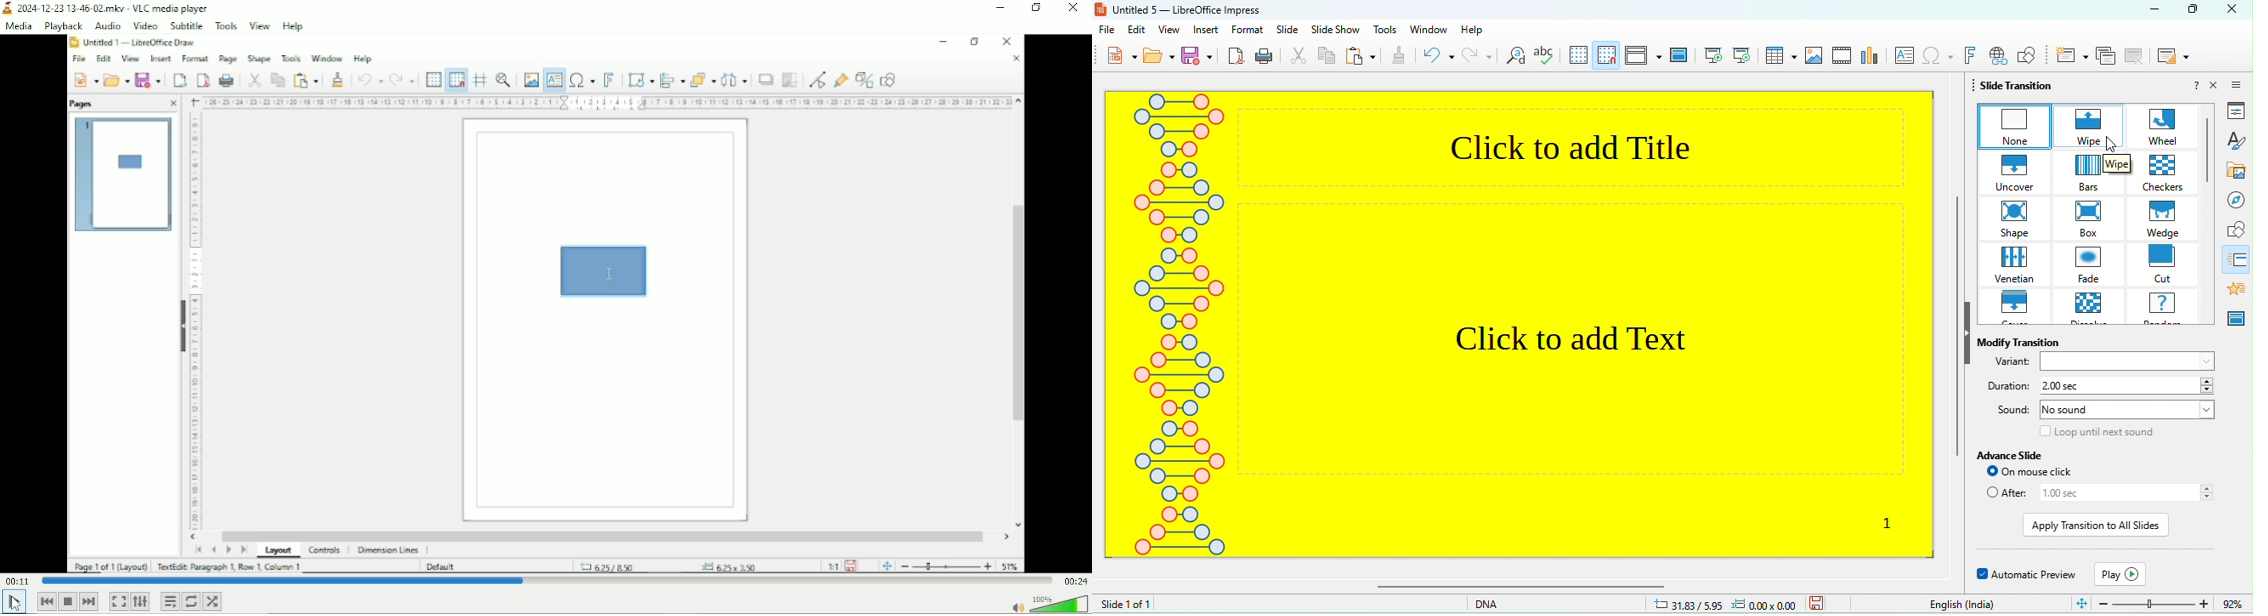 The image size is (2268, 616). Describe the element at coordinates (2238, 201) in the screenshot. I see `navigator` at that location.